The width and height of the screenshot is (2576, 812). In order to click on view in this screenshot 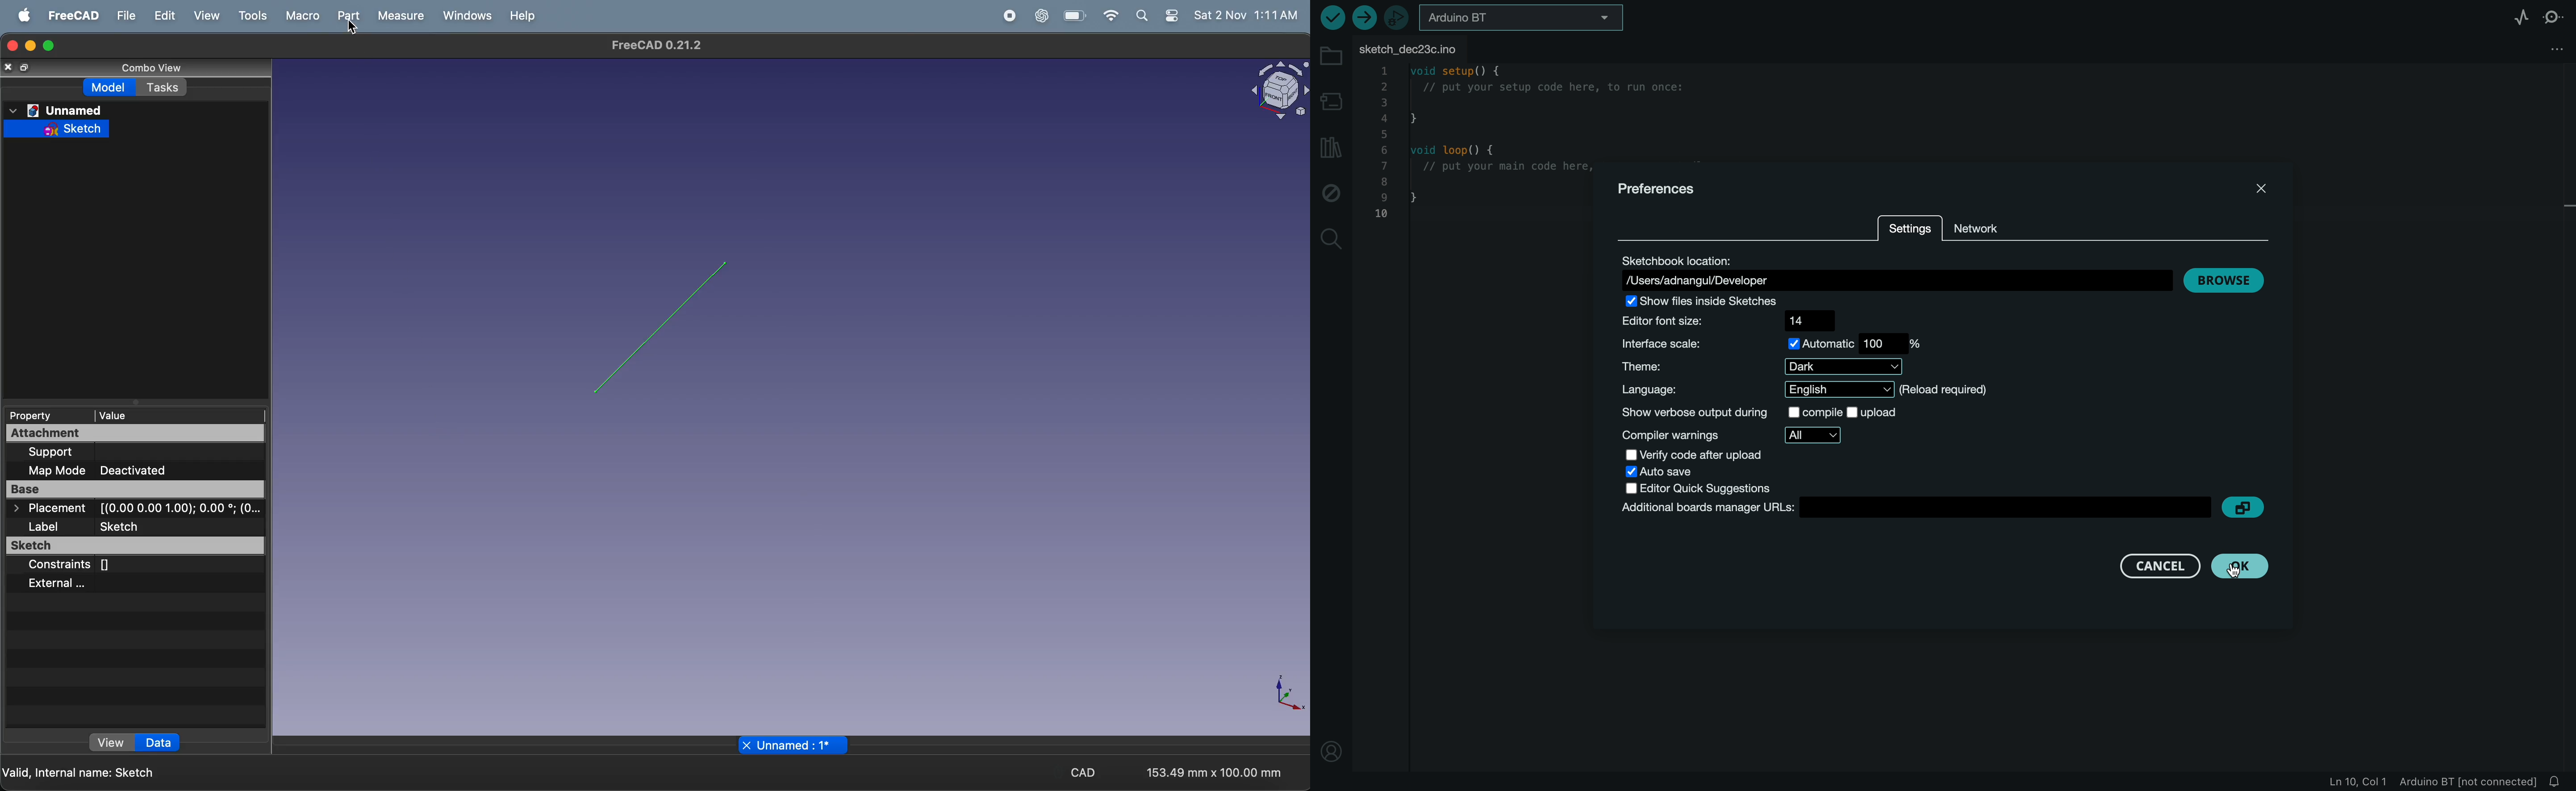, I will do `click(204, 17)`.